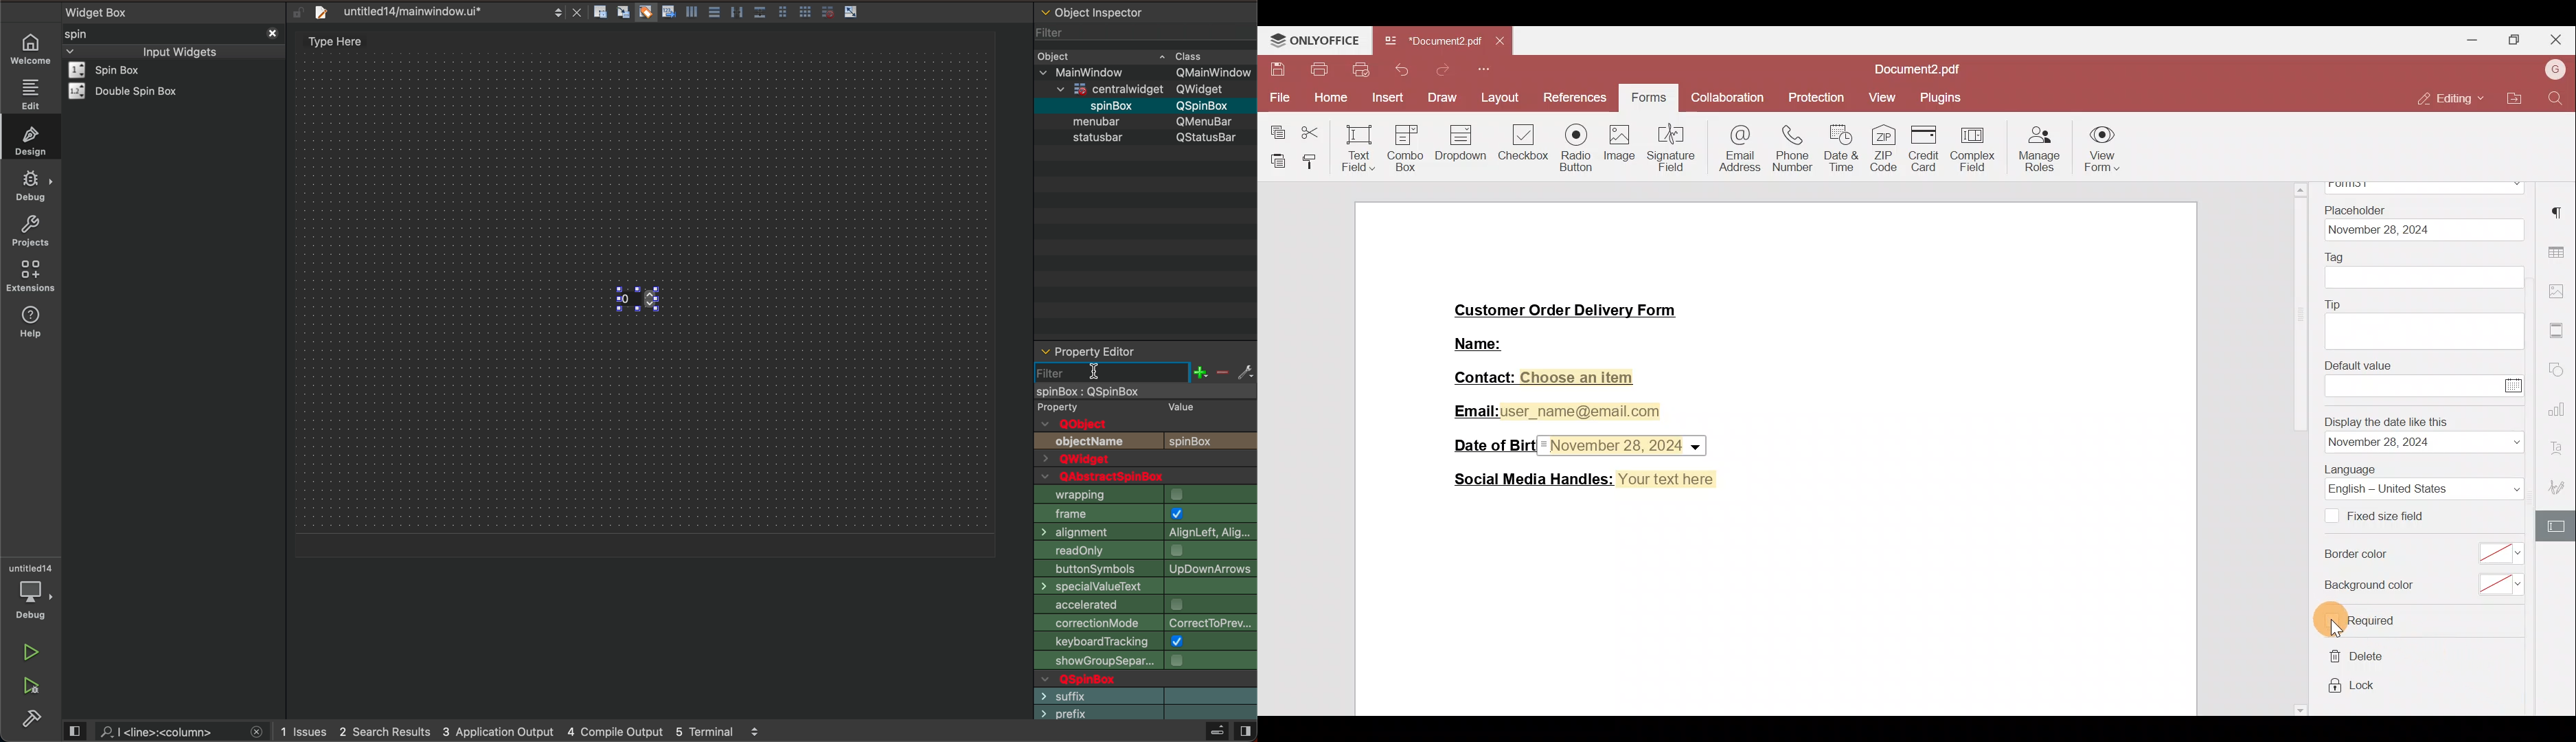  Describe the element at coordinates (730, 10) in the screenshot. I see `layout action` at that location.